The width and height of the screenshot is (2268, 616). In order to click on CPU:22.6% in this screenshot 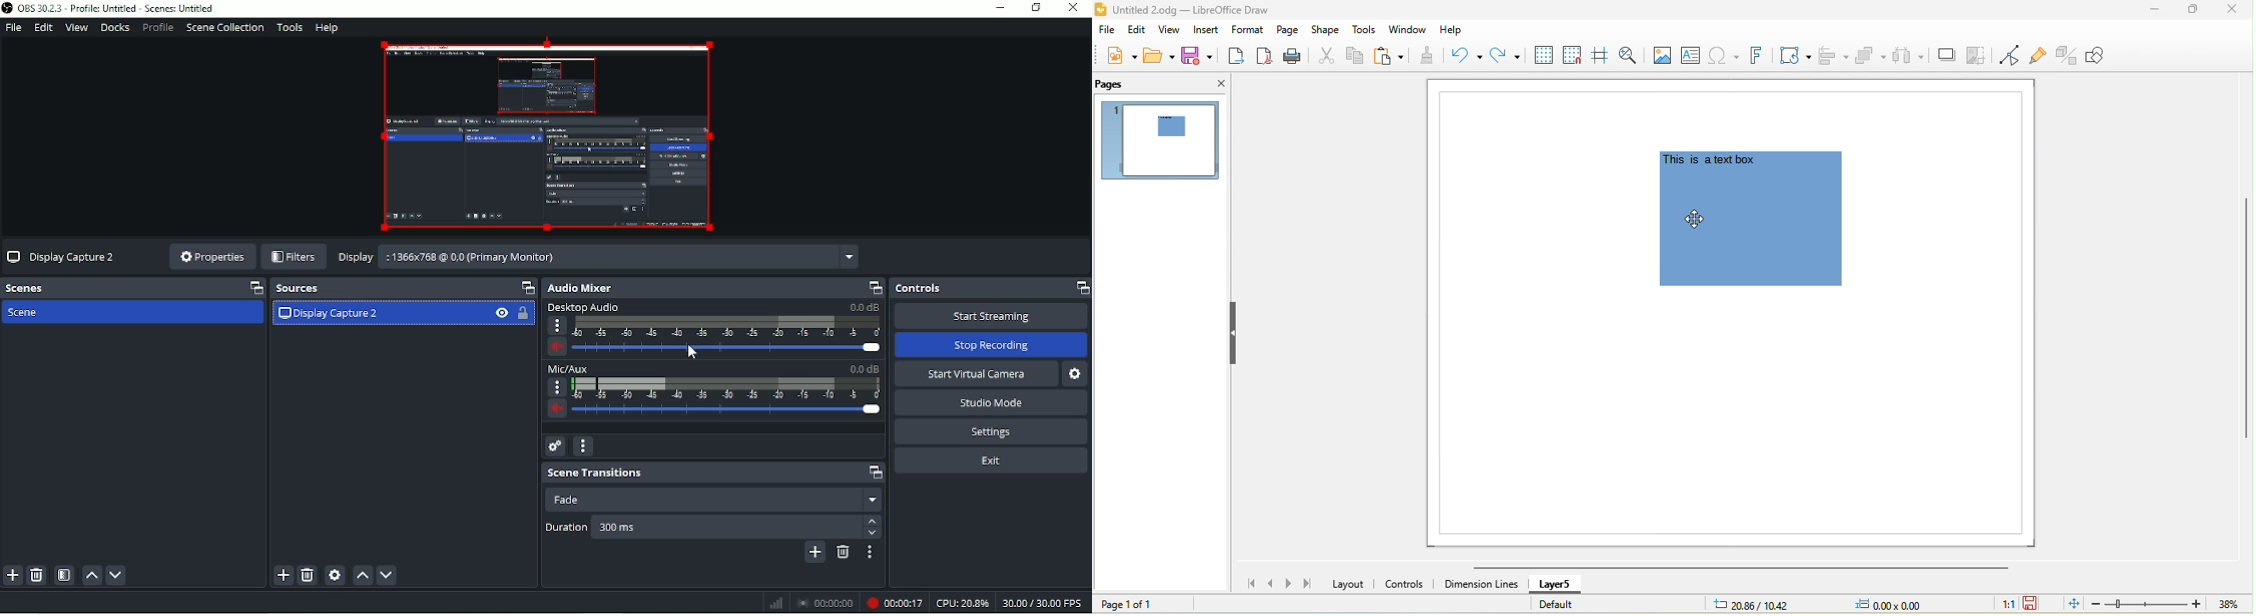, I will do `click(961, 603)`.